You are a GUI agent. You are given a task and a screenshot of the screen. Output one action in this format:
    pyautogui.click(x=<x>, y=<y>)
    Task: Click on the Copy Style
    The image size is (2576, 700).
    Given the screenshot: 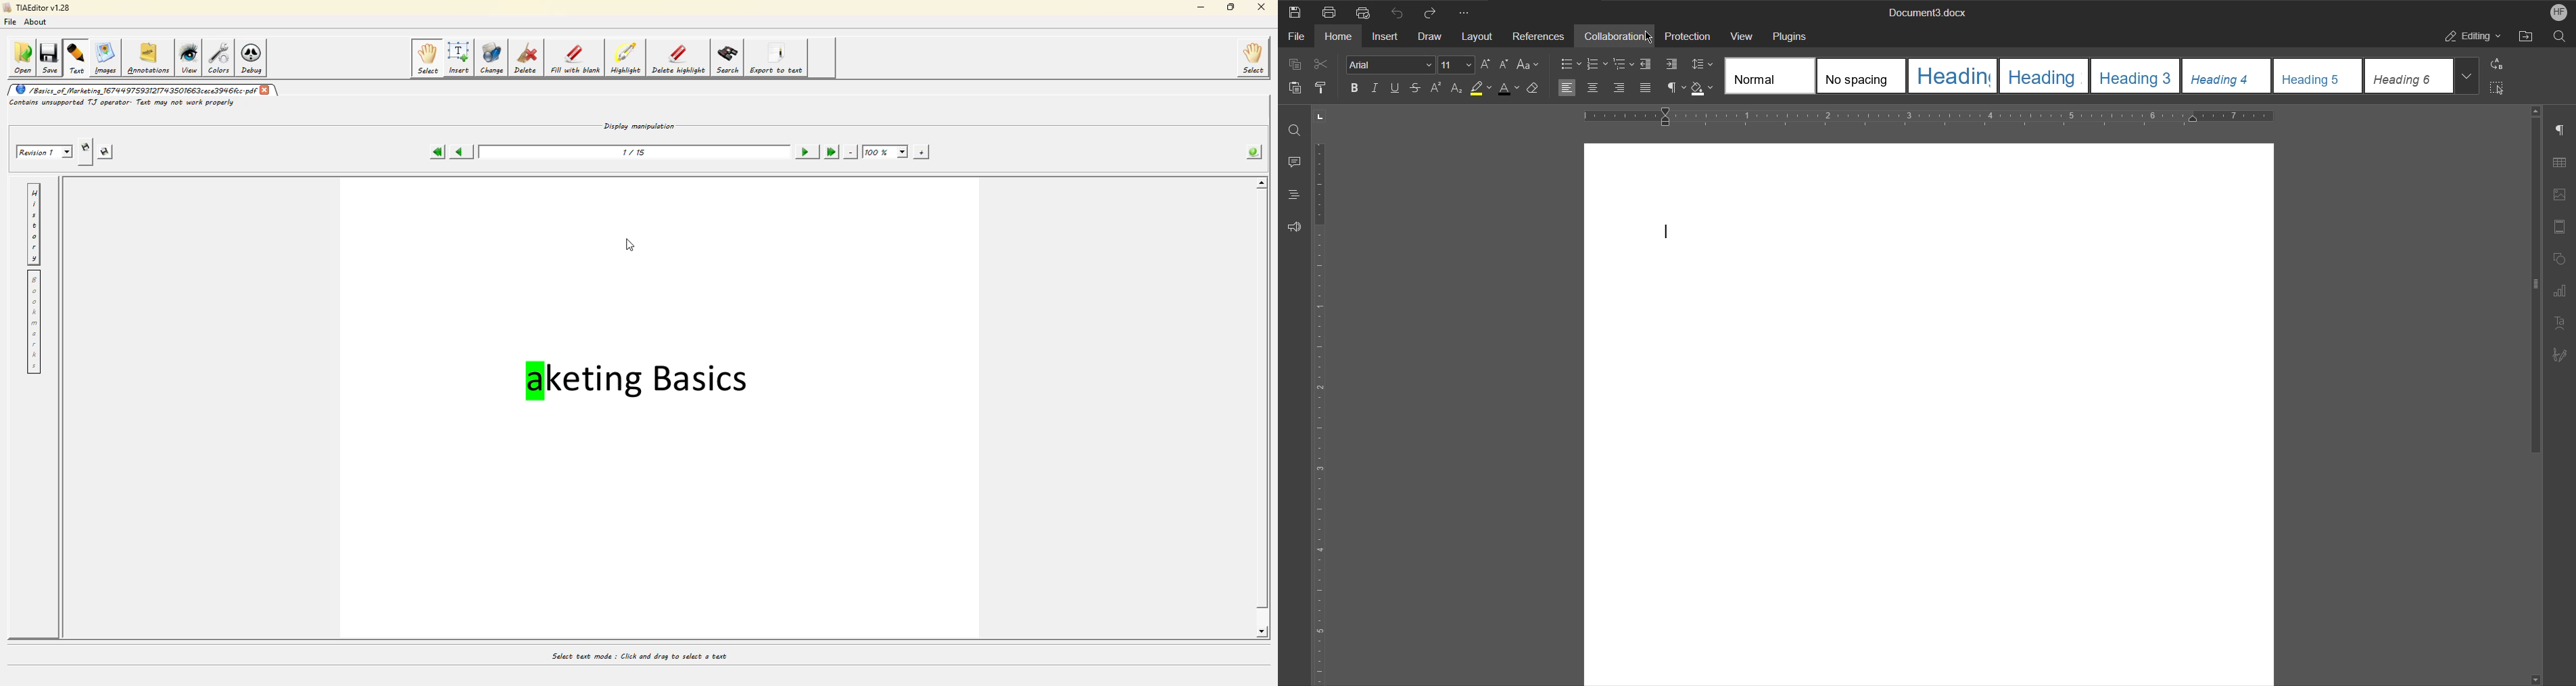 What is the action you would take?
    pyautogui.click(x=1326, y=87)
    